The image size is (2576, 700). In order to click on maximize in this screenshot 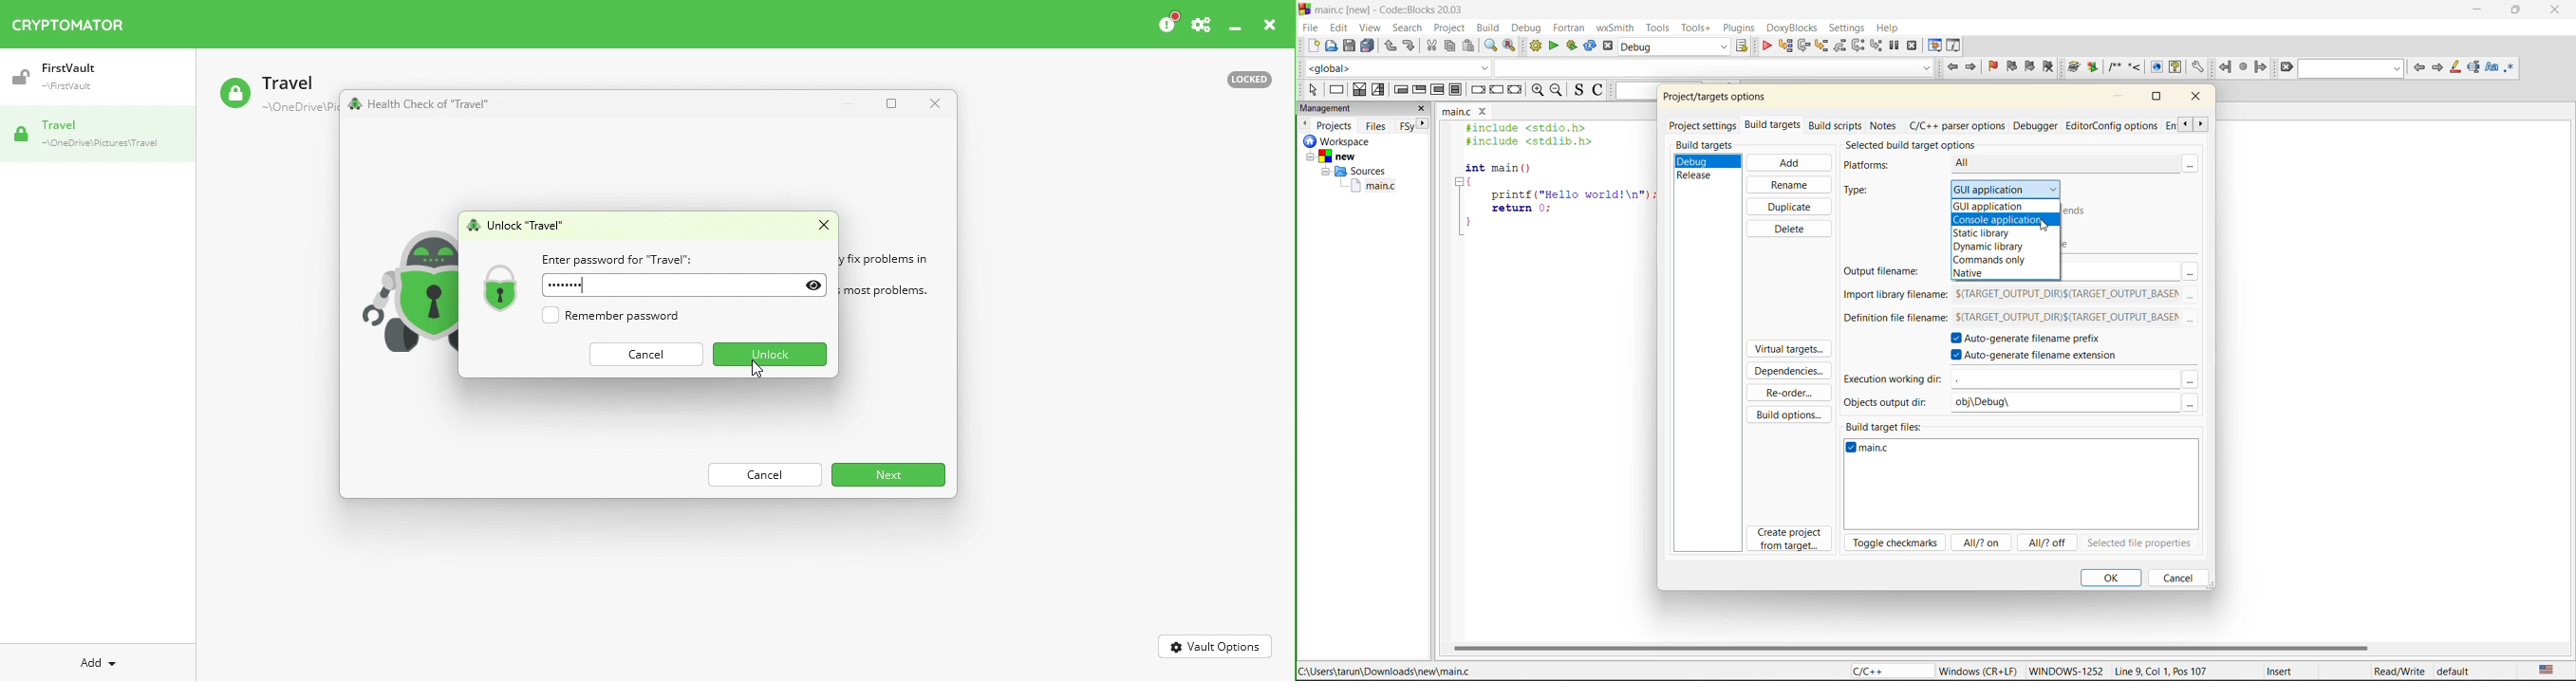, I will do `click(2519, 12)`.